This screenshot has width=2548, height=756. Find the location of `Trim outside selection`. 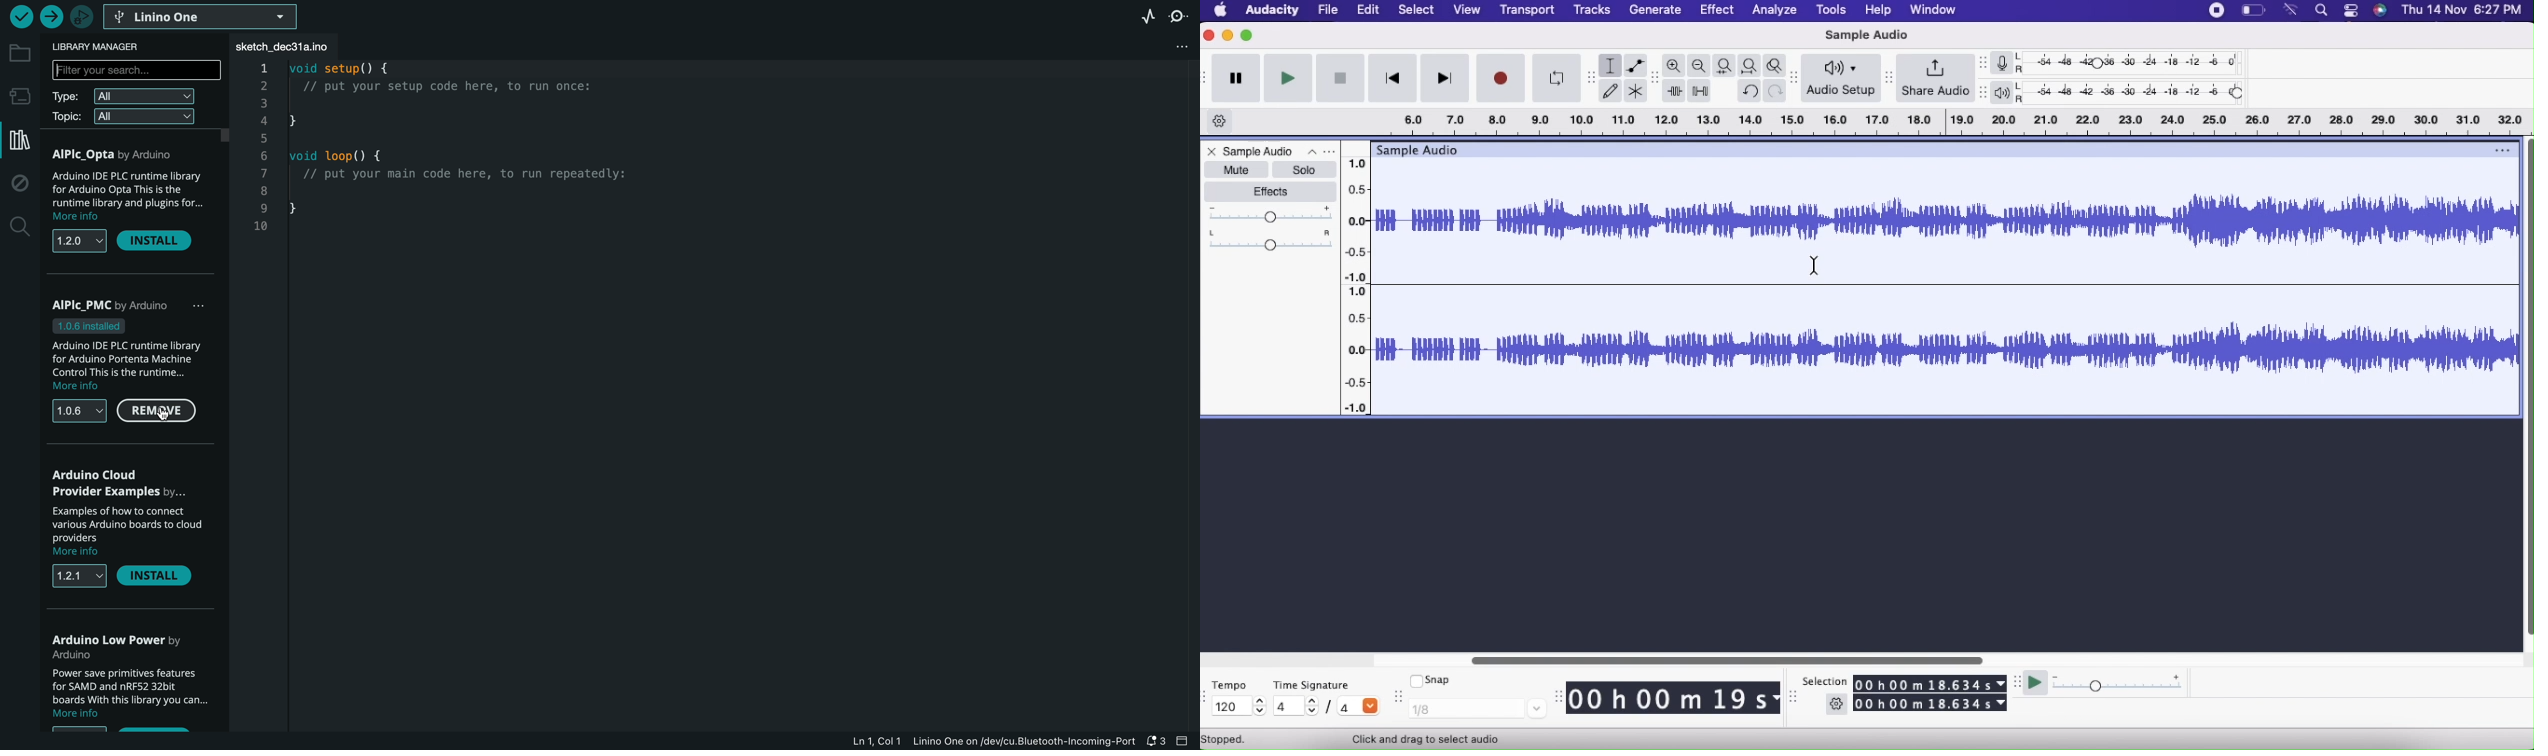

Trim outside selection is located at coordinates (1675, 90).